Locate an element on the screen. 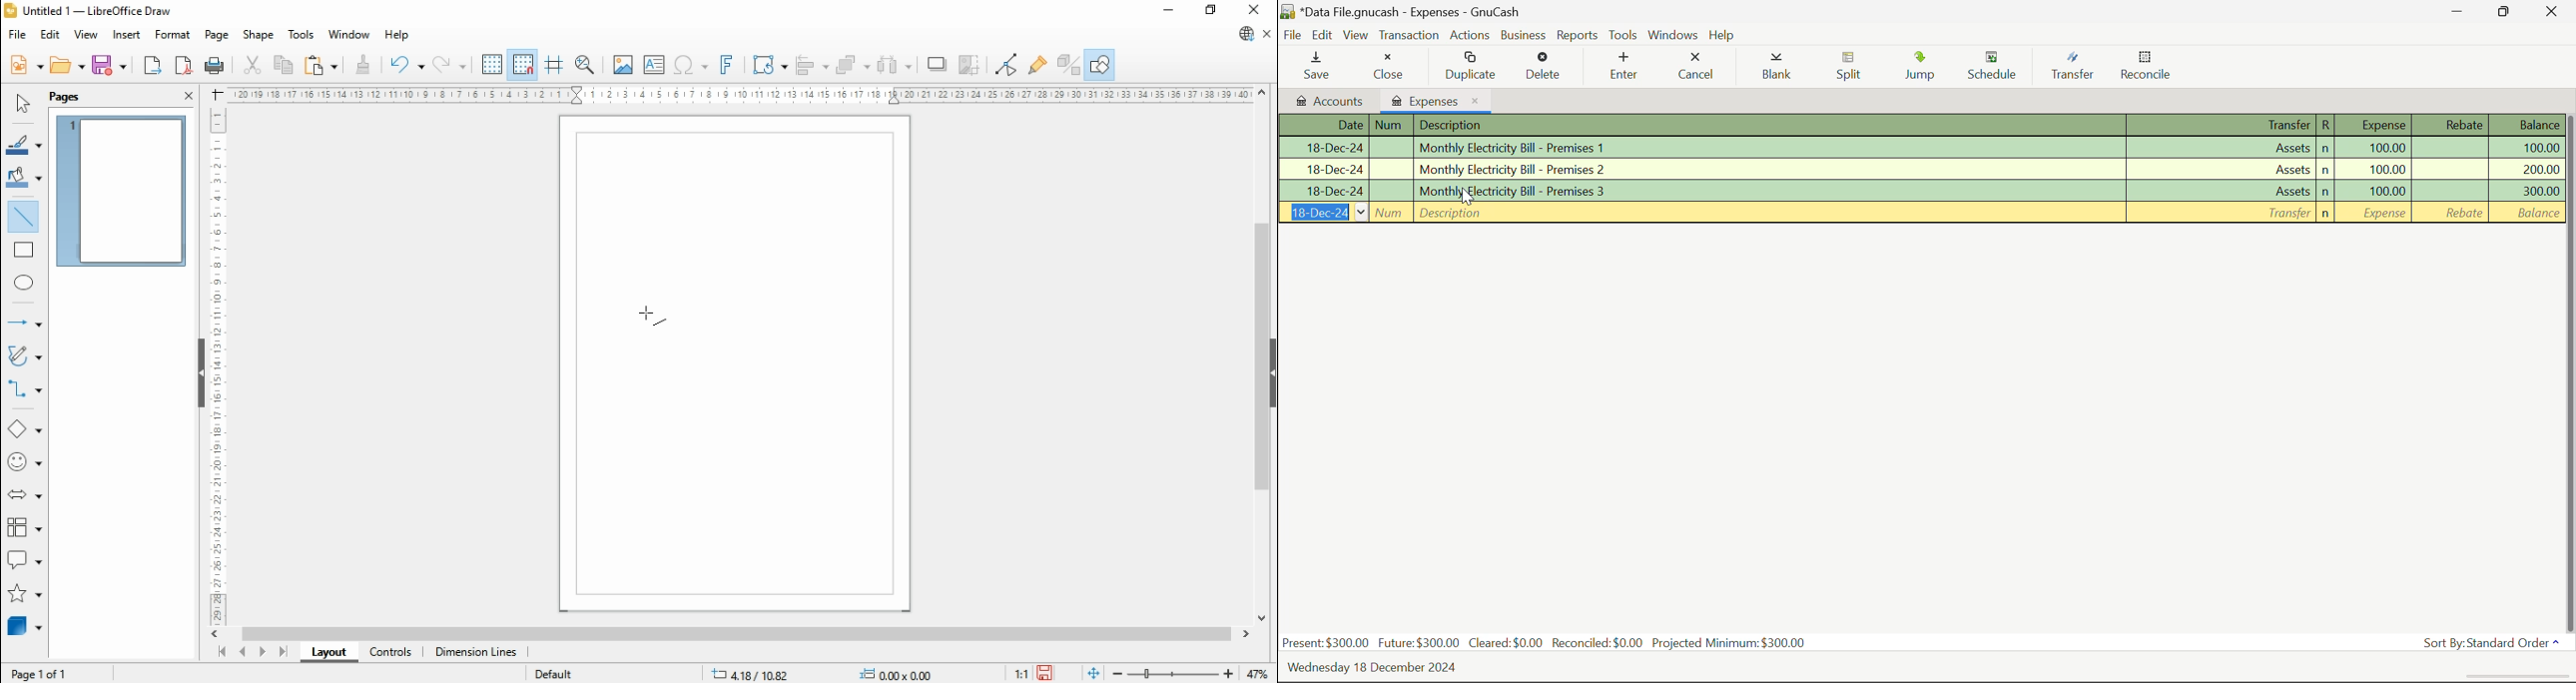  File is located at coordinates (1294, 34).